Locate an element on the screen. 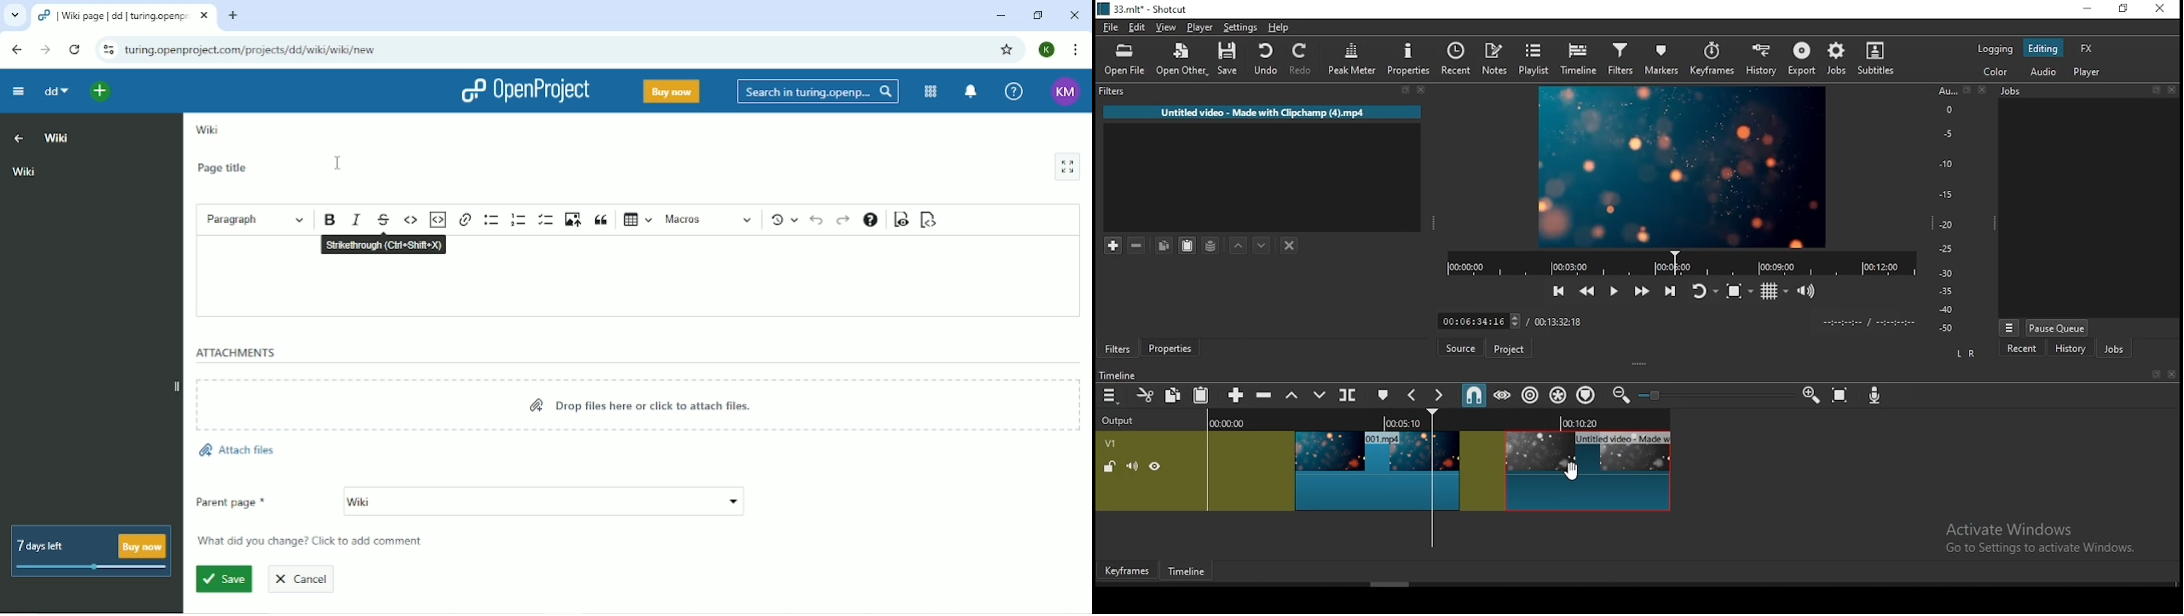 The height and width of the screenshot is (616, 2184). Insert table is located at coordinates (638, 221).